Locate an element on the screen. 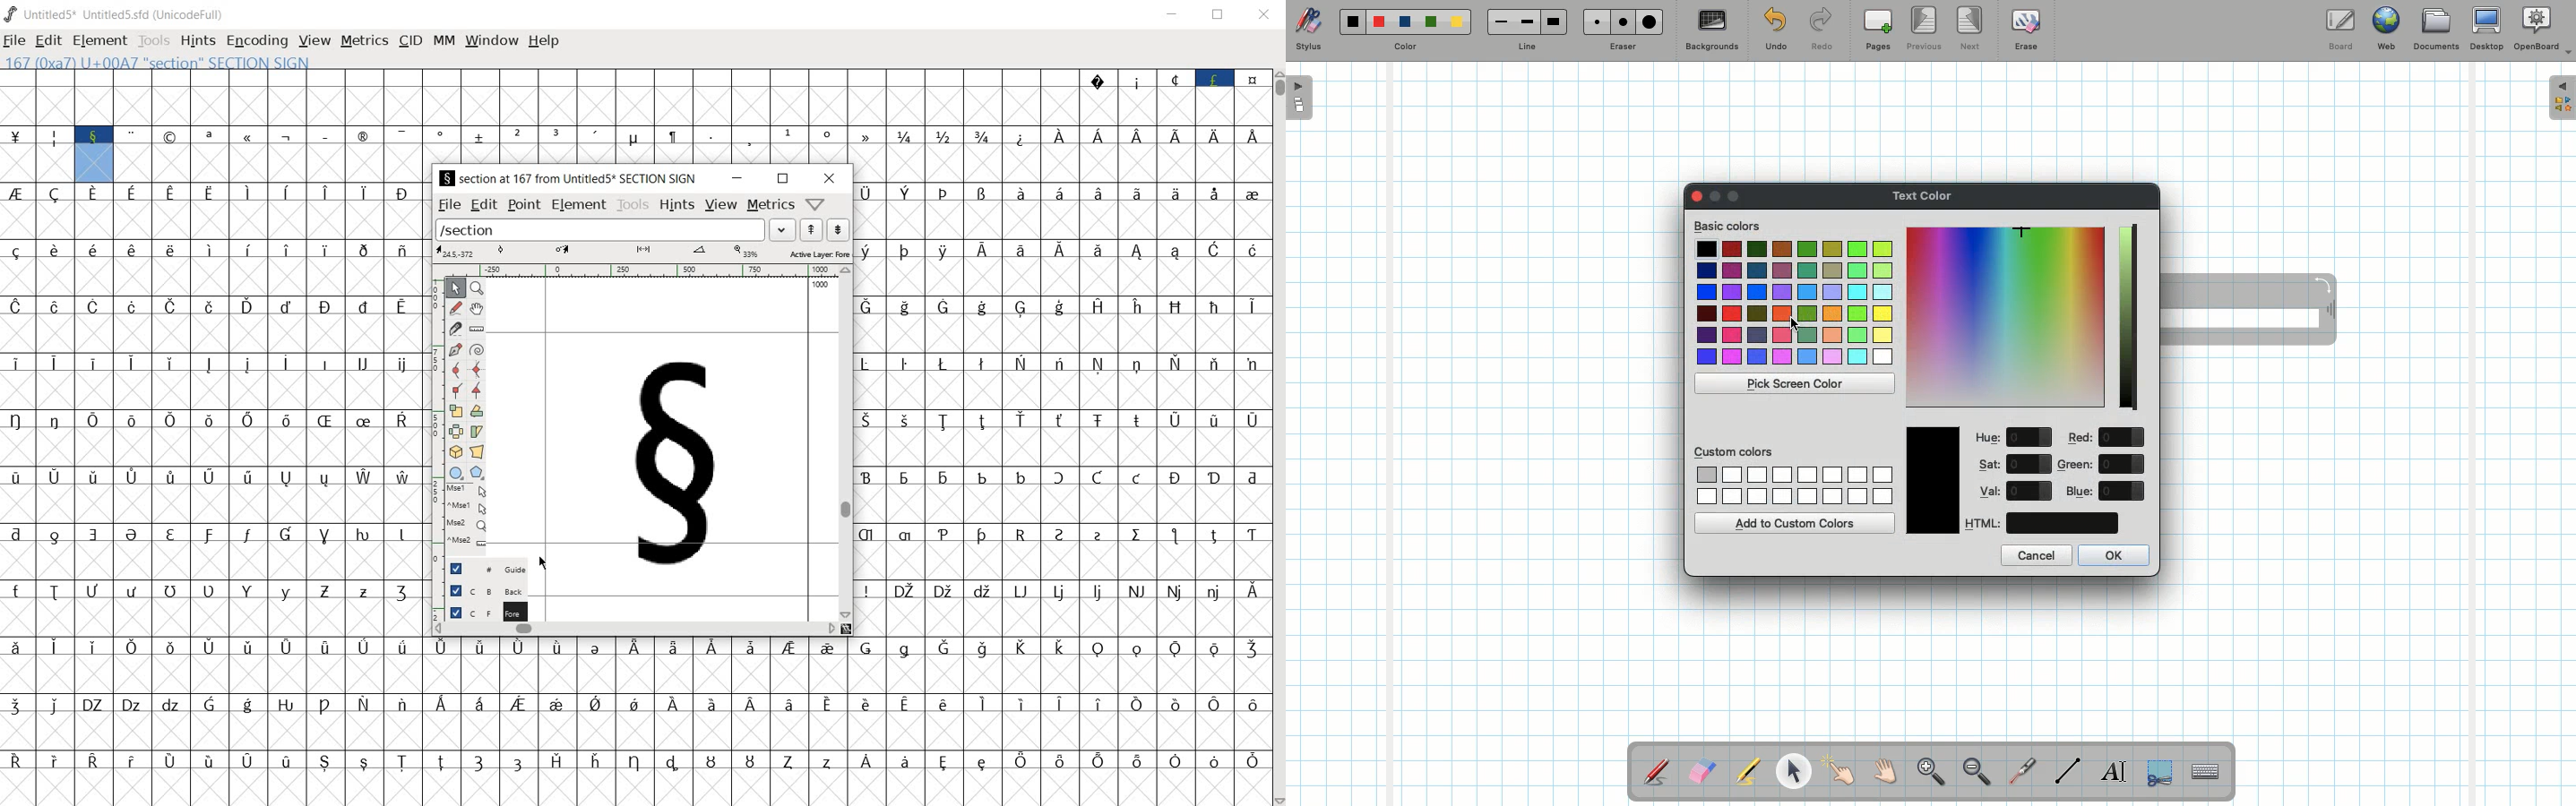 This screenshot has height=812, width=2576. Open pages is located at coordinates (1301, 97).